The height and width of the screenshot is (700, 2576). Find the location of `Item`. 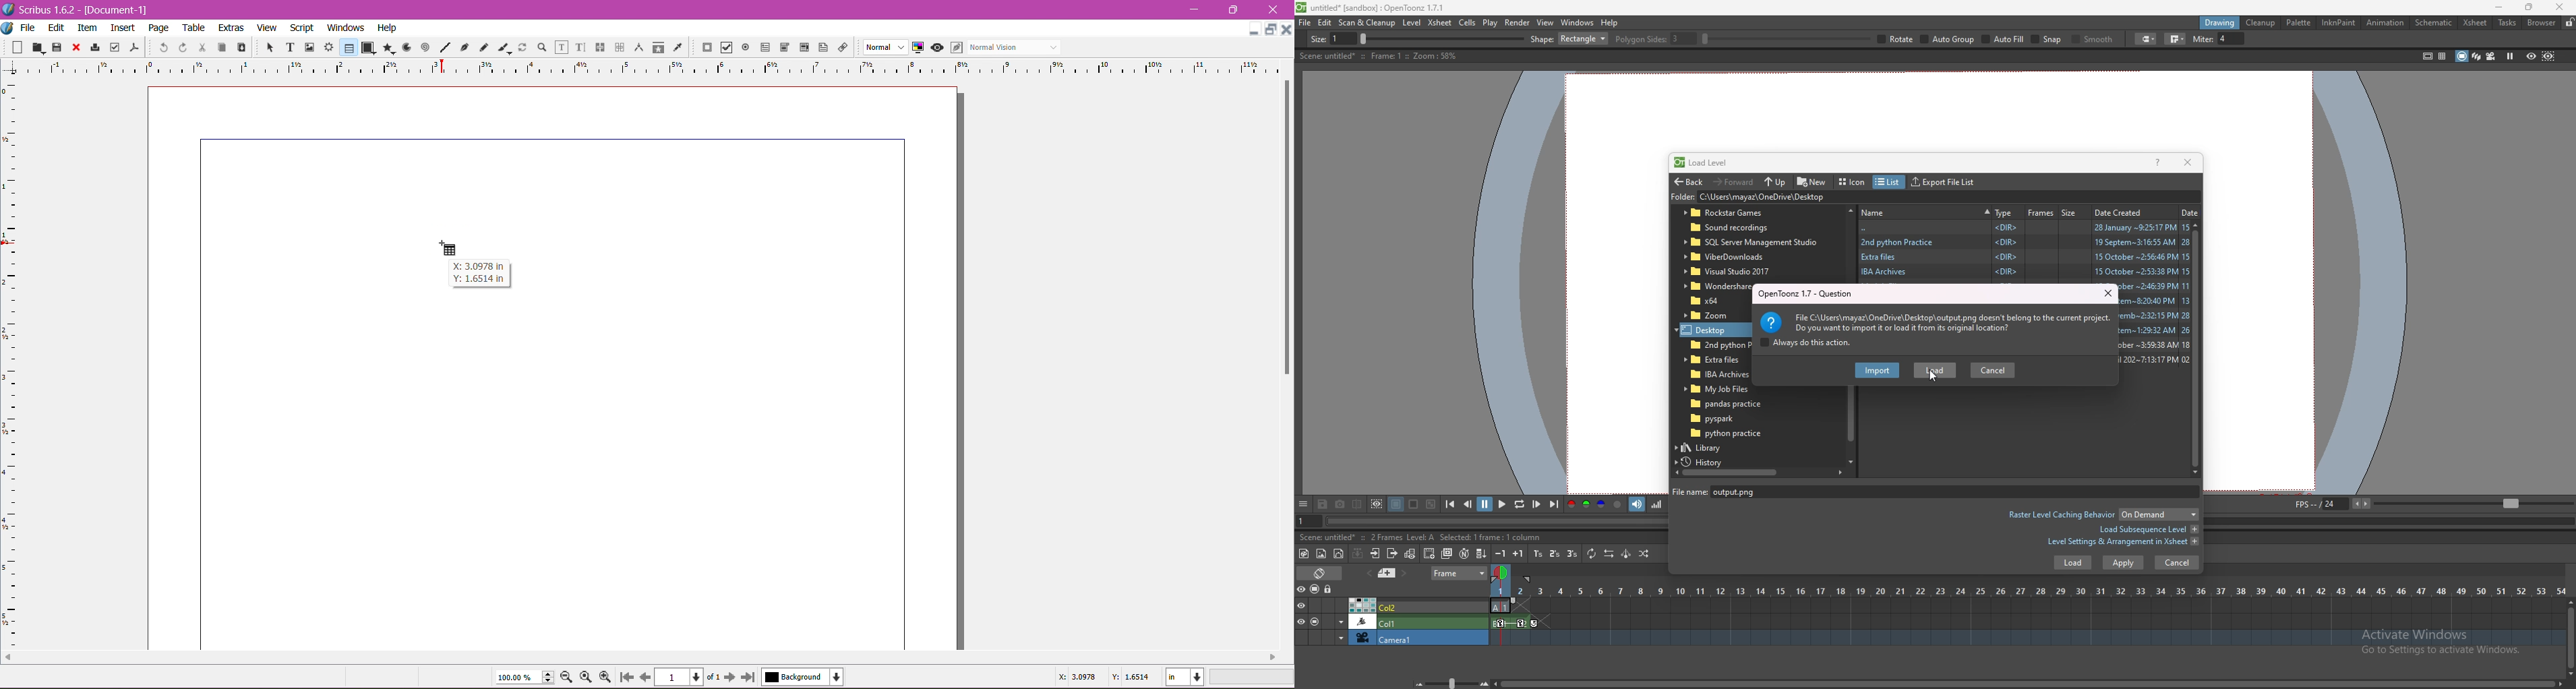

Item is located at coordinates (87, 28).